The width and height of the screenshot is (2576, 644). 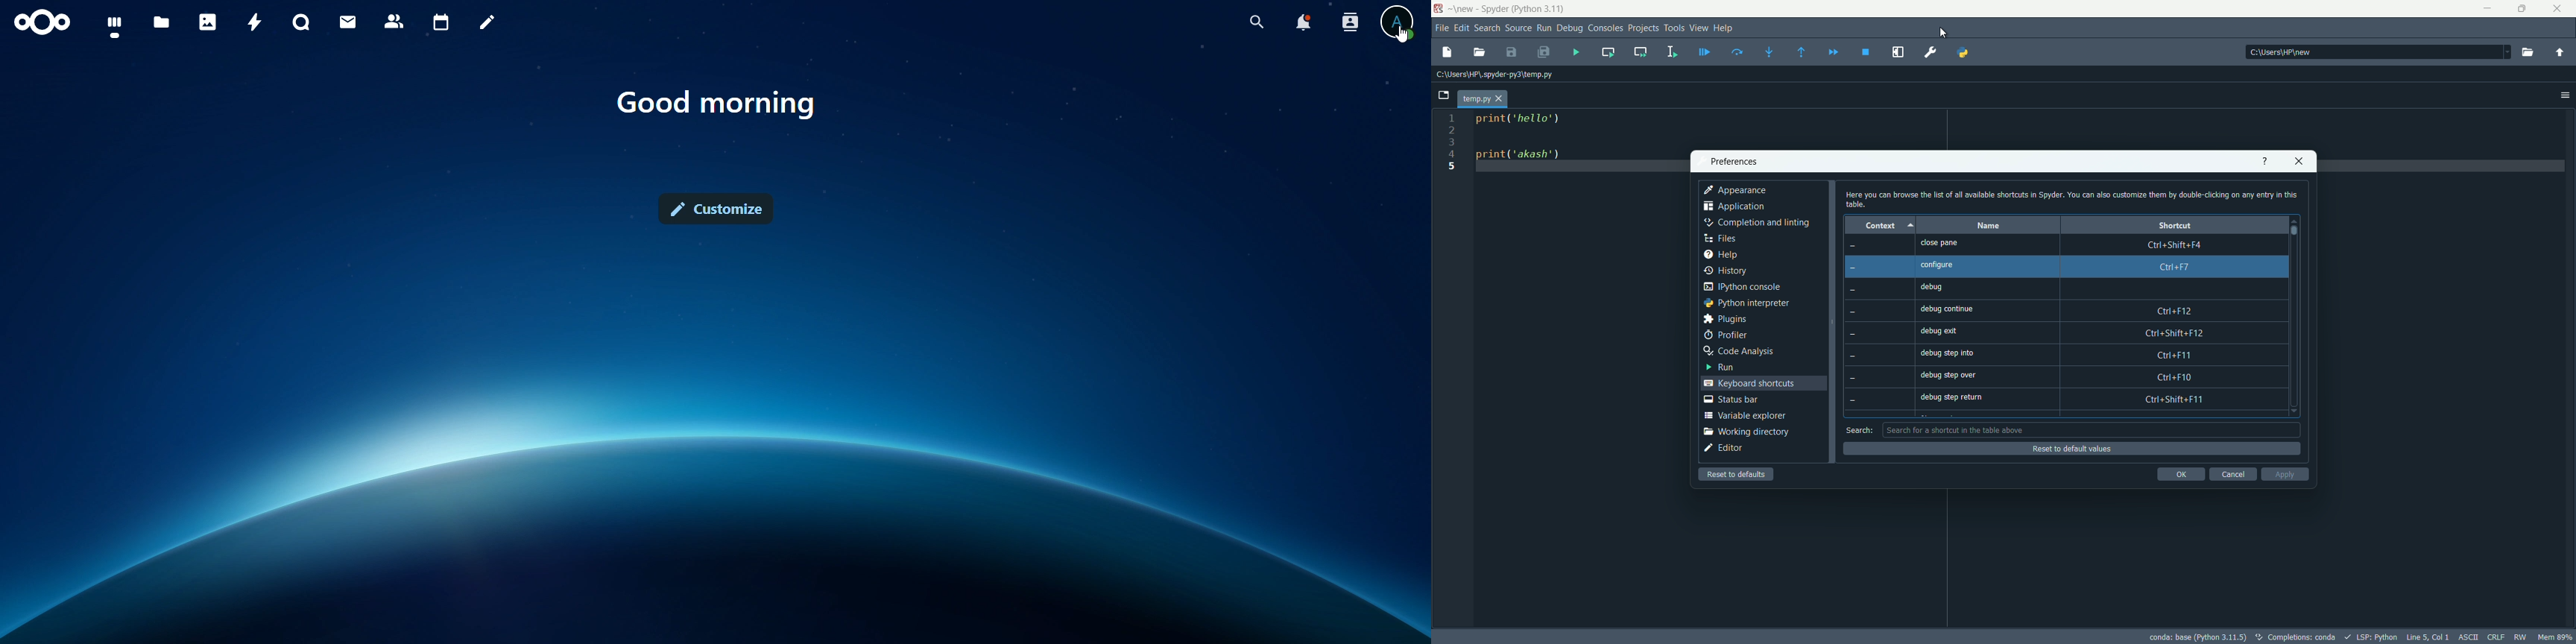 What do you see at coordinates (1735, 208) in the screenshot?
I see `application` at bounding box center [1735, 208].